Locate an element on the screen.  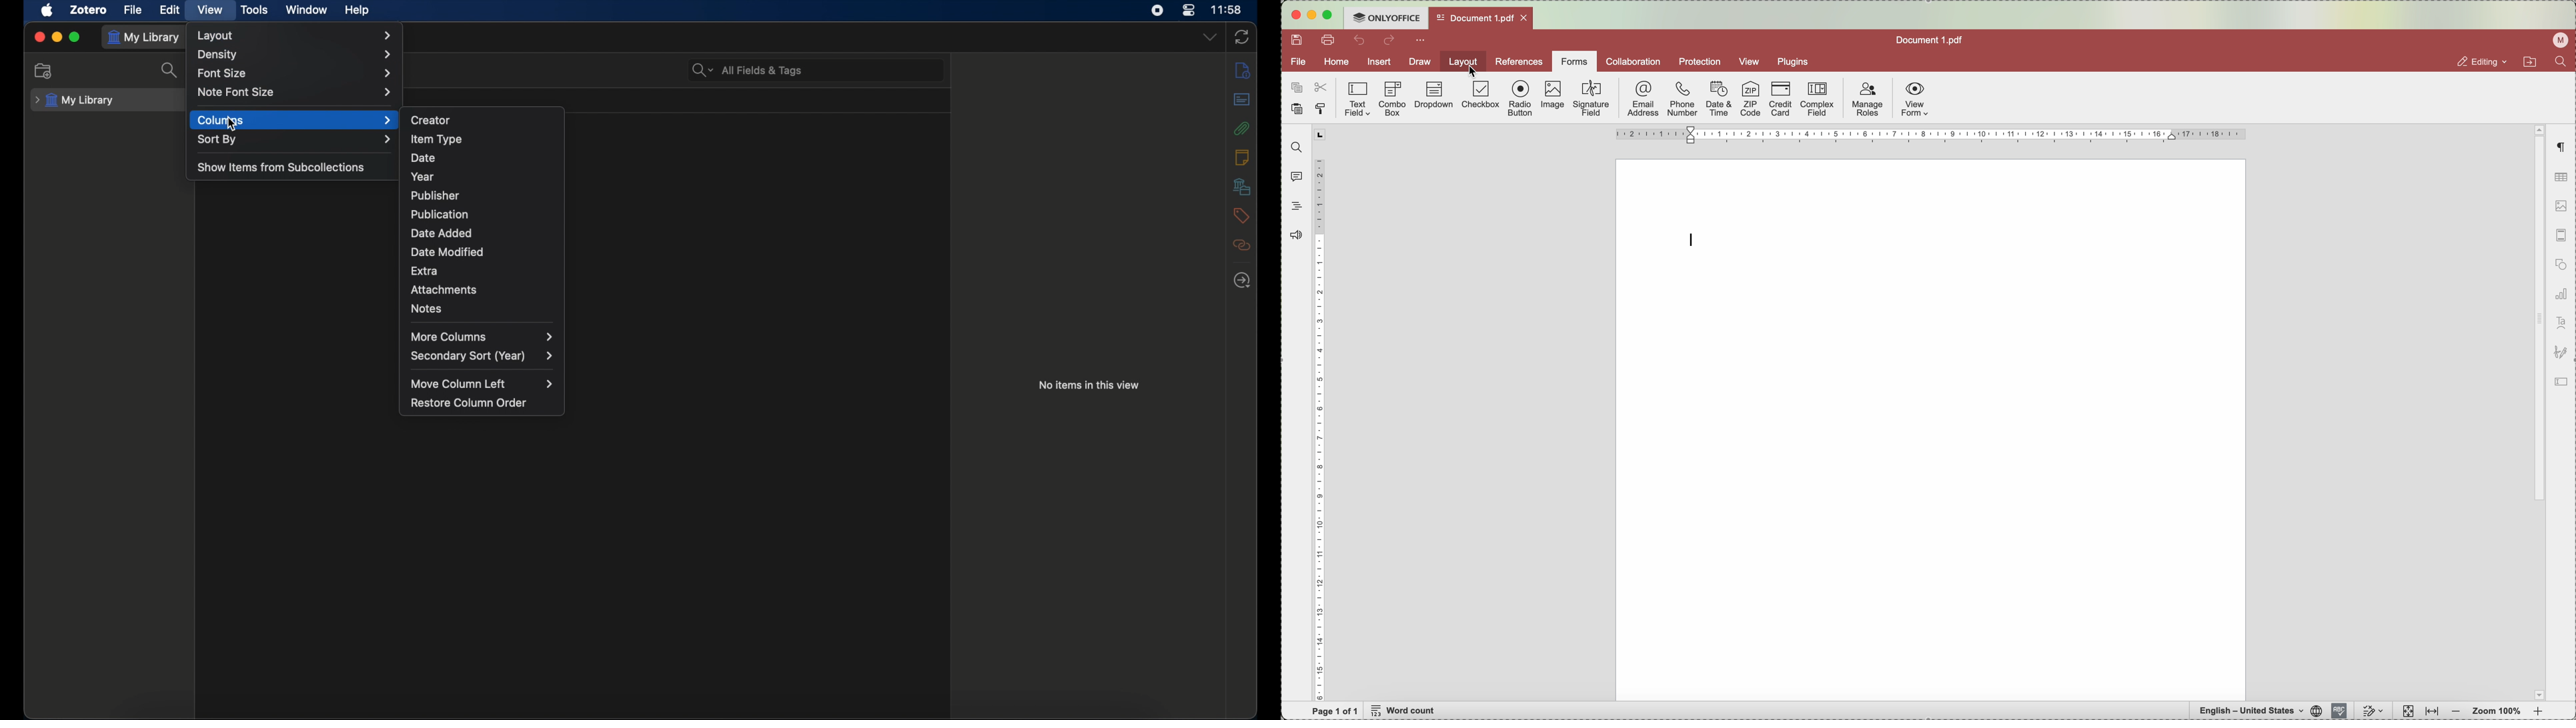
view is located at coordinates (1750, 61).